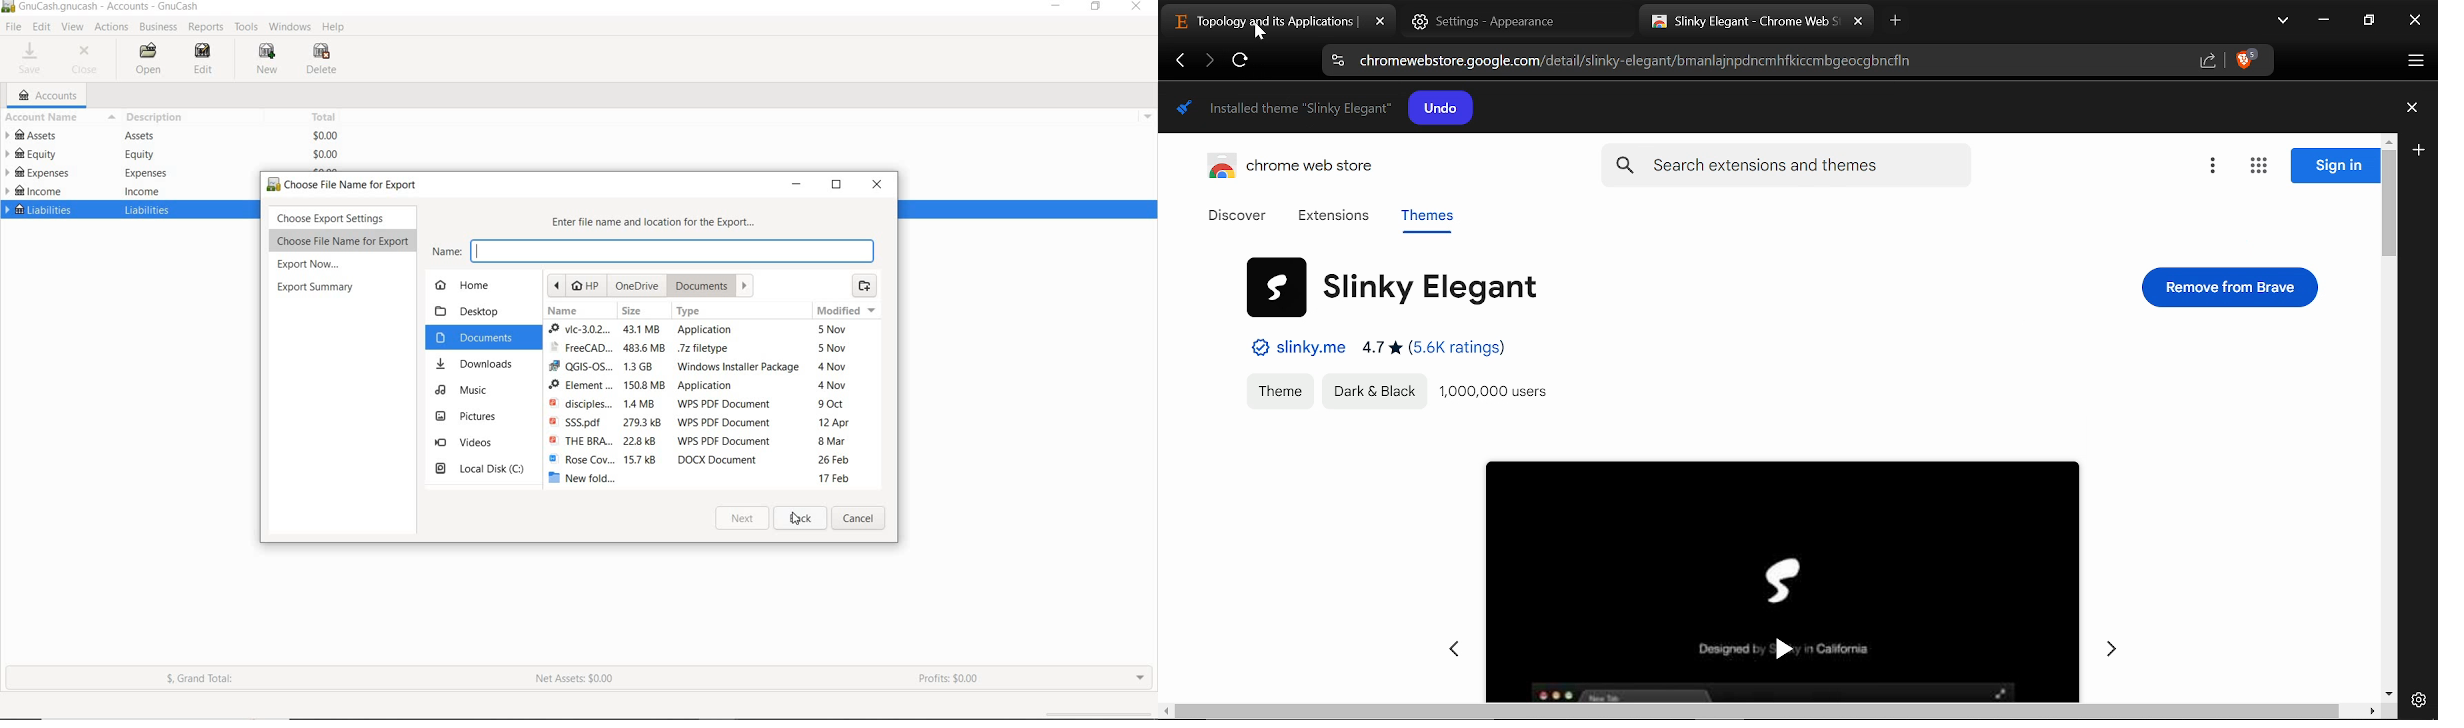 Image resolution: width=2464 pixels, height=728 pixels. I want to click on ASSETS, so click(35, 134).